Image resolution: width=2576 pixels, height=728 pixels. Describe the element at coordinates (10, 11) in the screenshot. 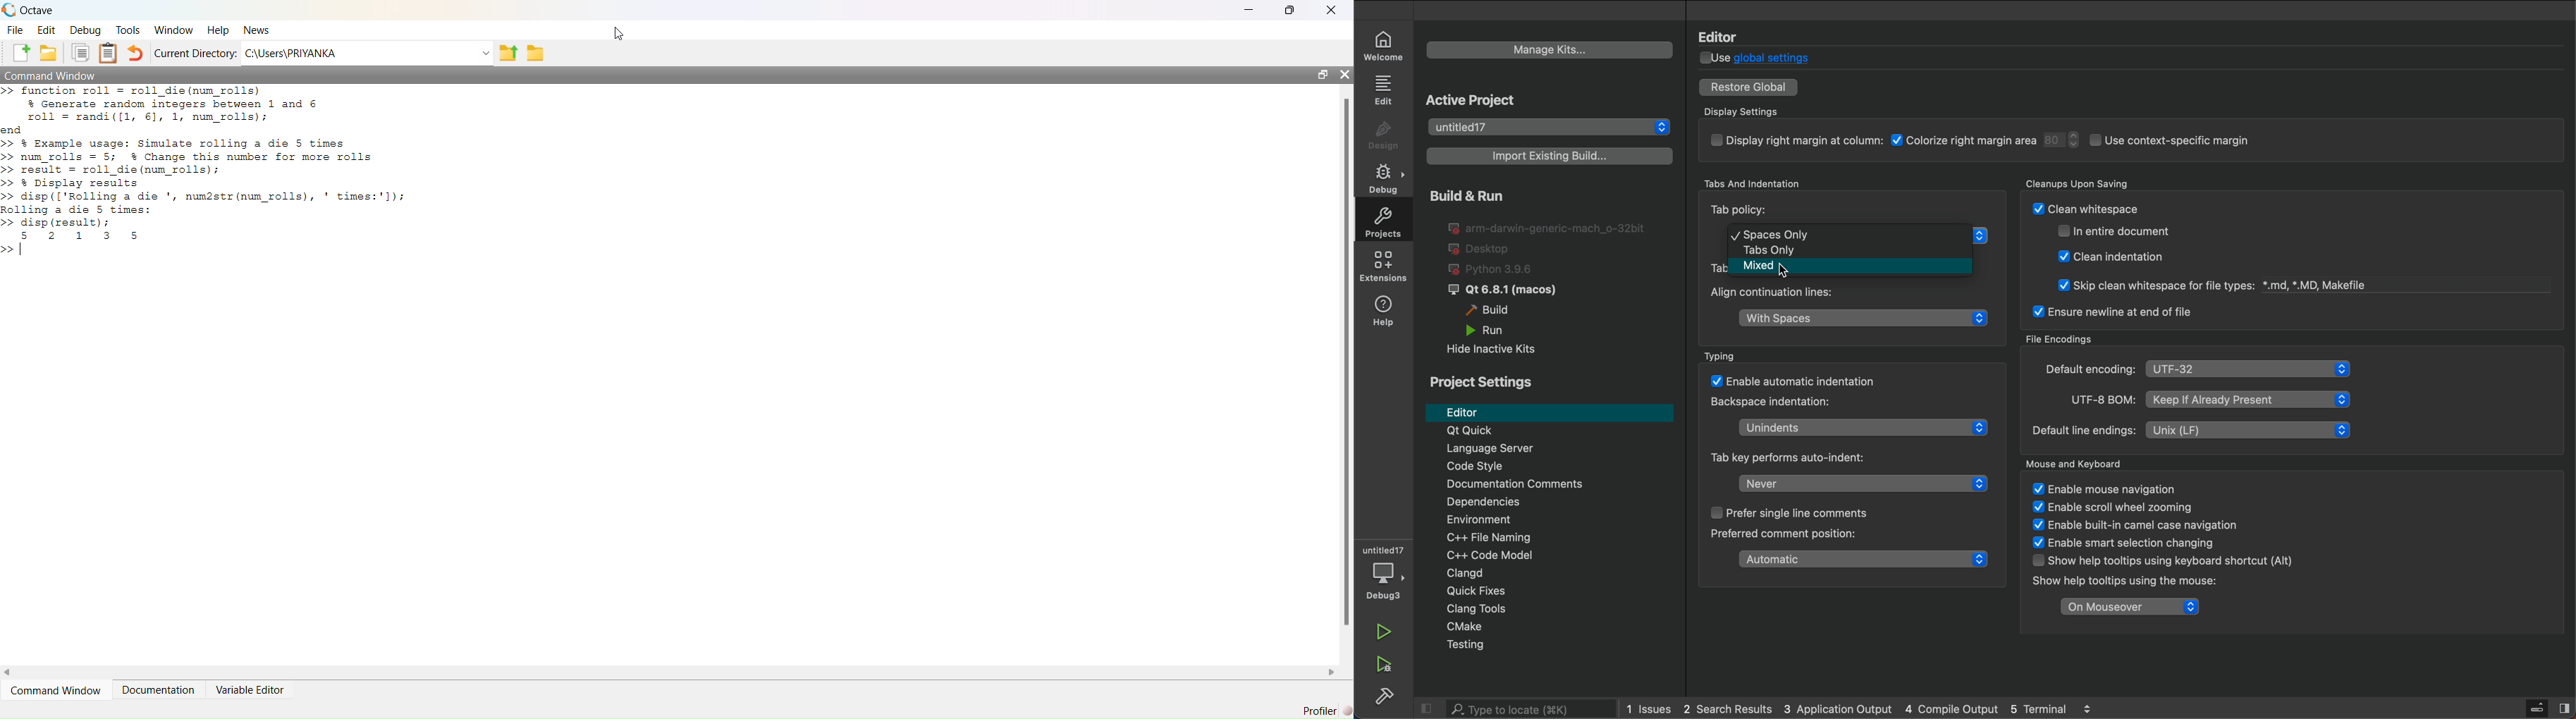

I see `logo` at that location.